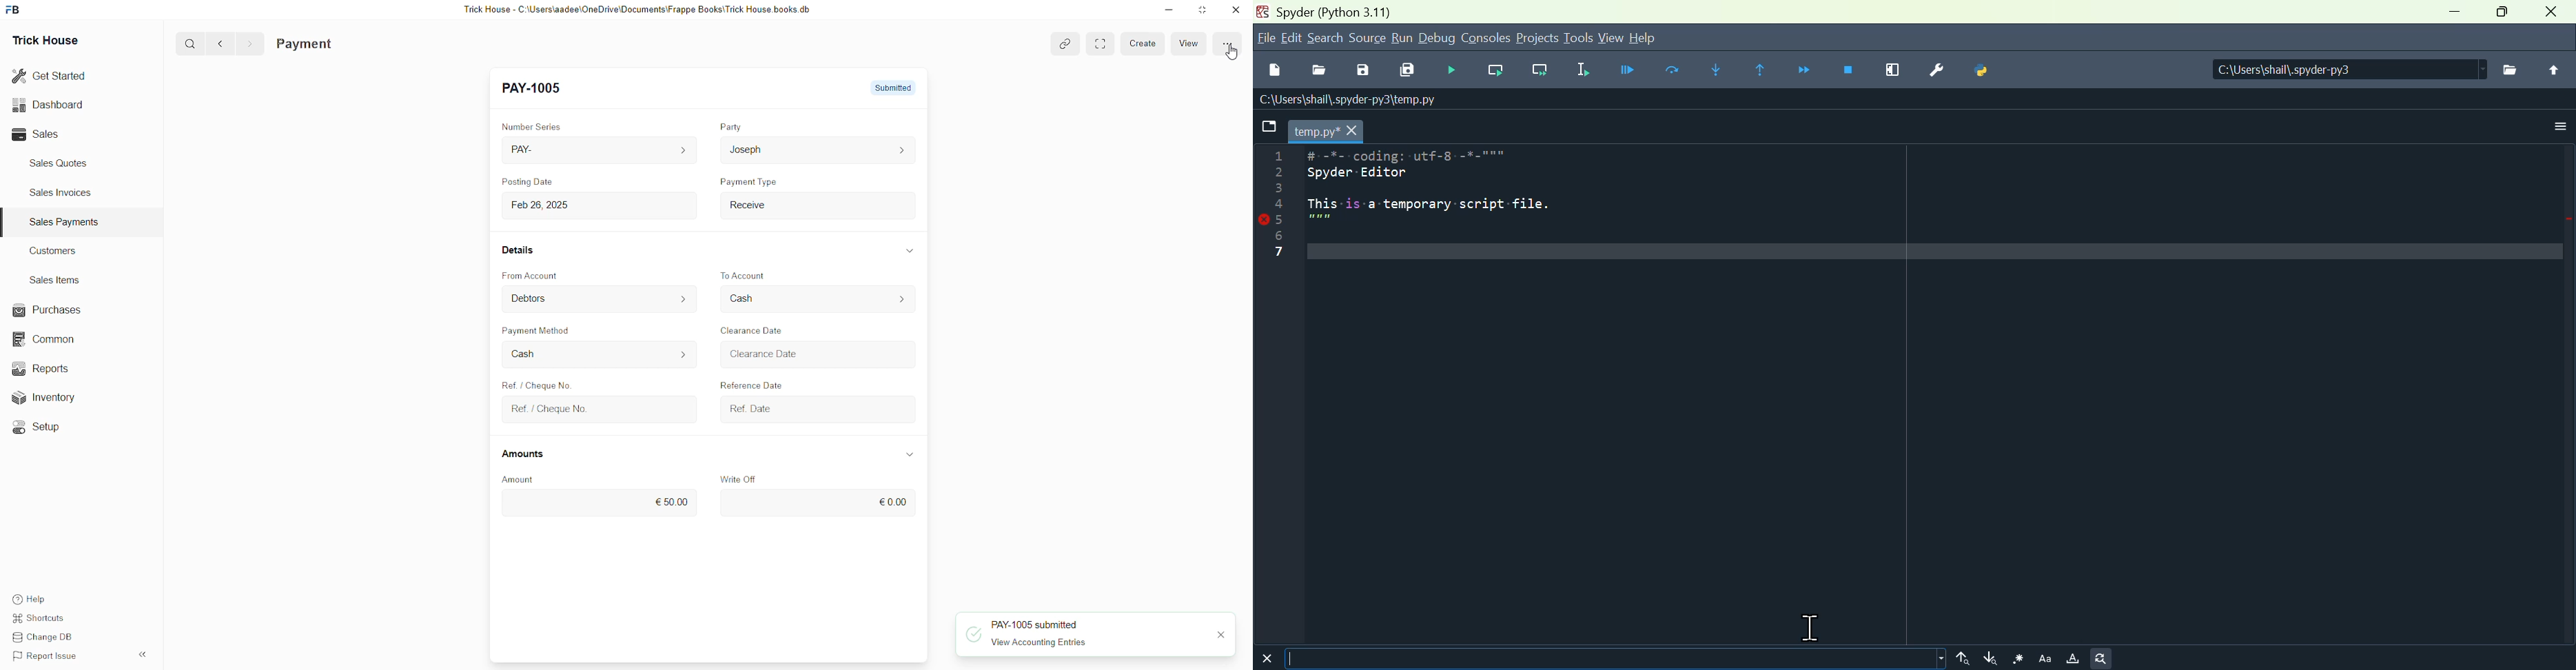  I want to click on Reference Date, so click(748, 383).